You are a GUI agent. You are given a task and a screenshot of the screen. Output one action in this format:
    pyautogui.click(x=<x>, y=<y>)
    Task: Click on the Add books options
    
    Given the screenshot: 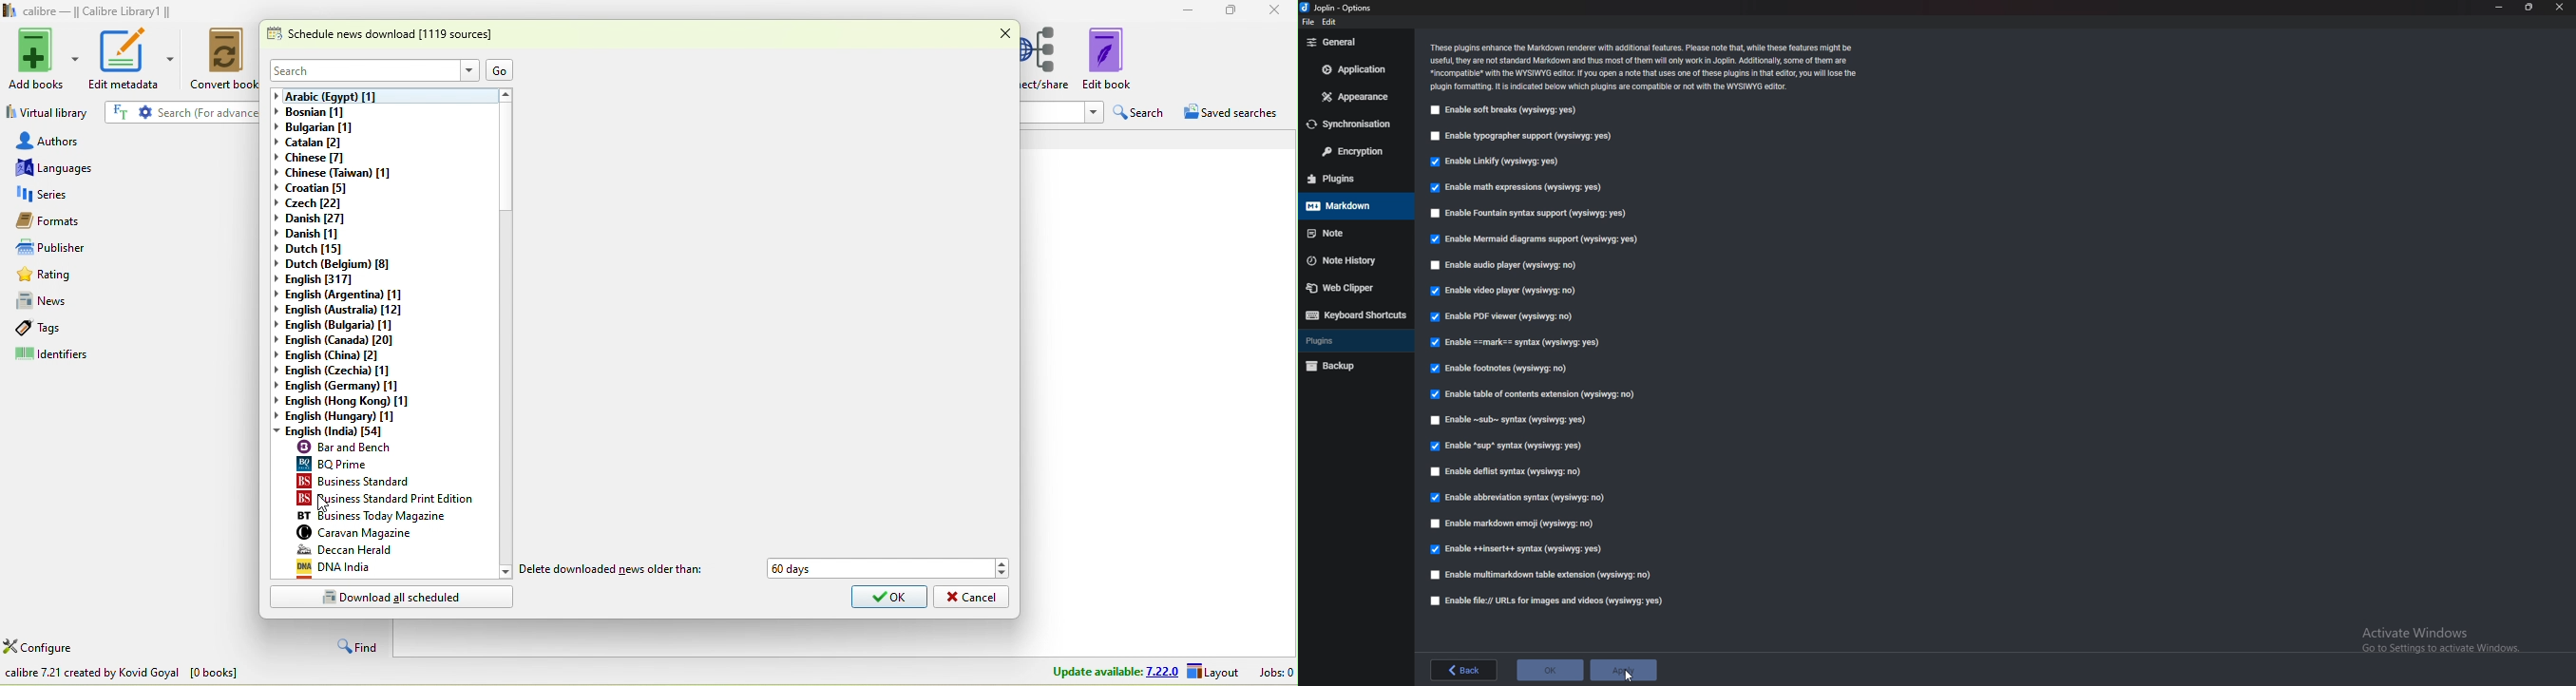 What is the action you would take?
    pyautogui.click(x=77, y=56)
    